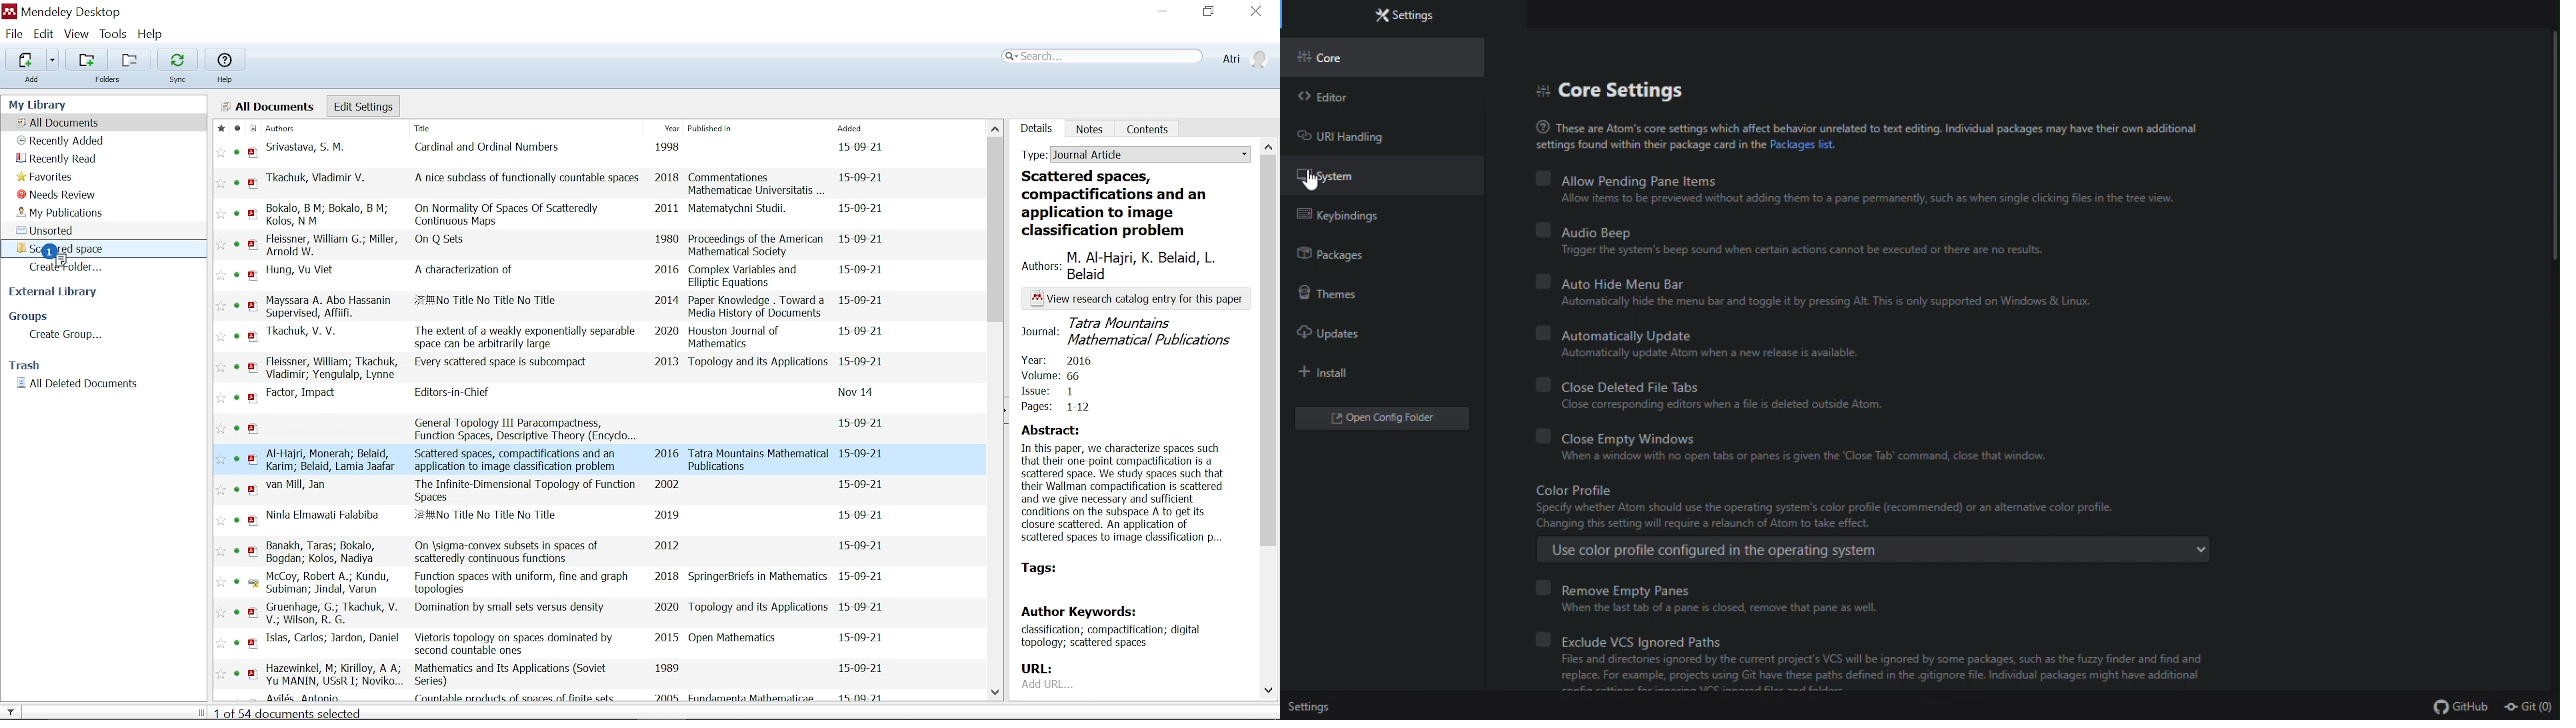  What do you see at coordinates (333, 675) in the screenshot?
I see `authors` at bounding box center [333, 675].